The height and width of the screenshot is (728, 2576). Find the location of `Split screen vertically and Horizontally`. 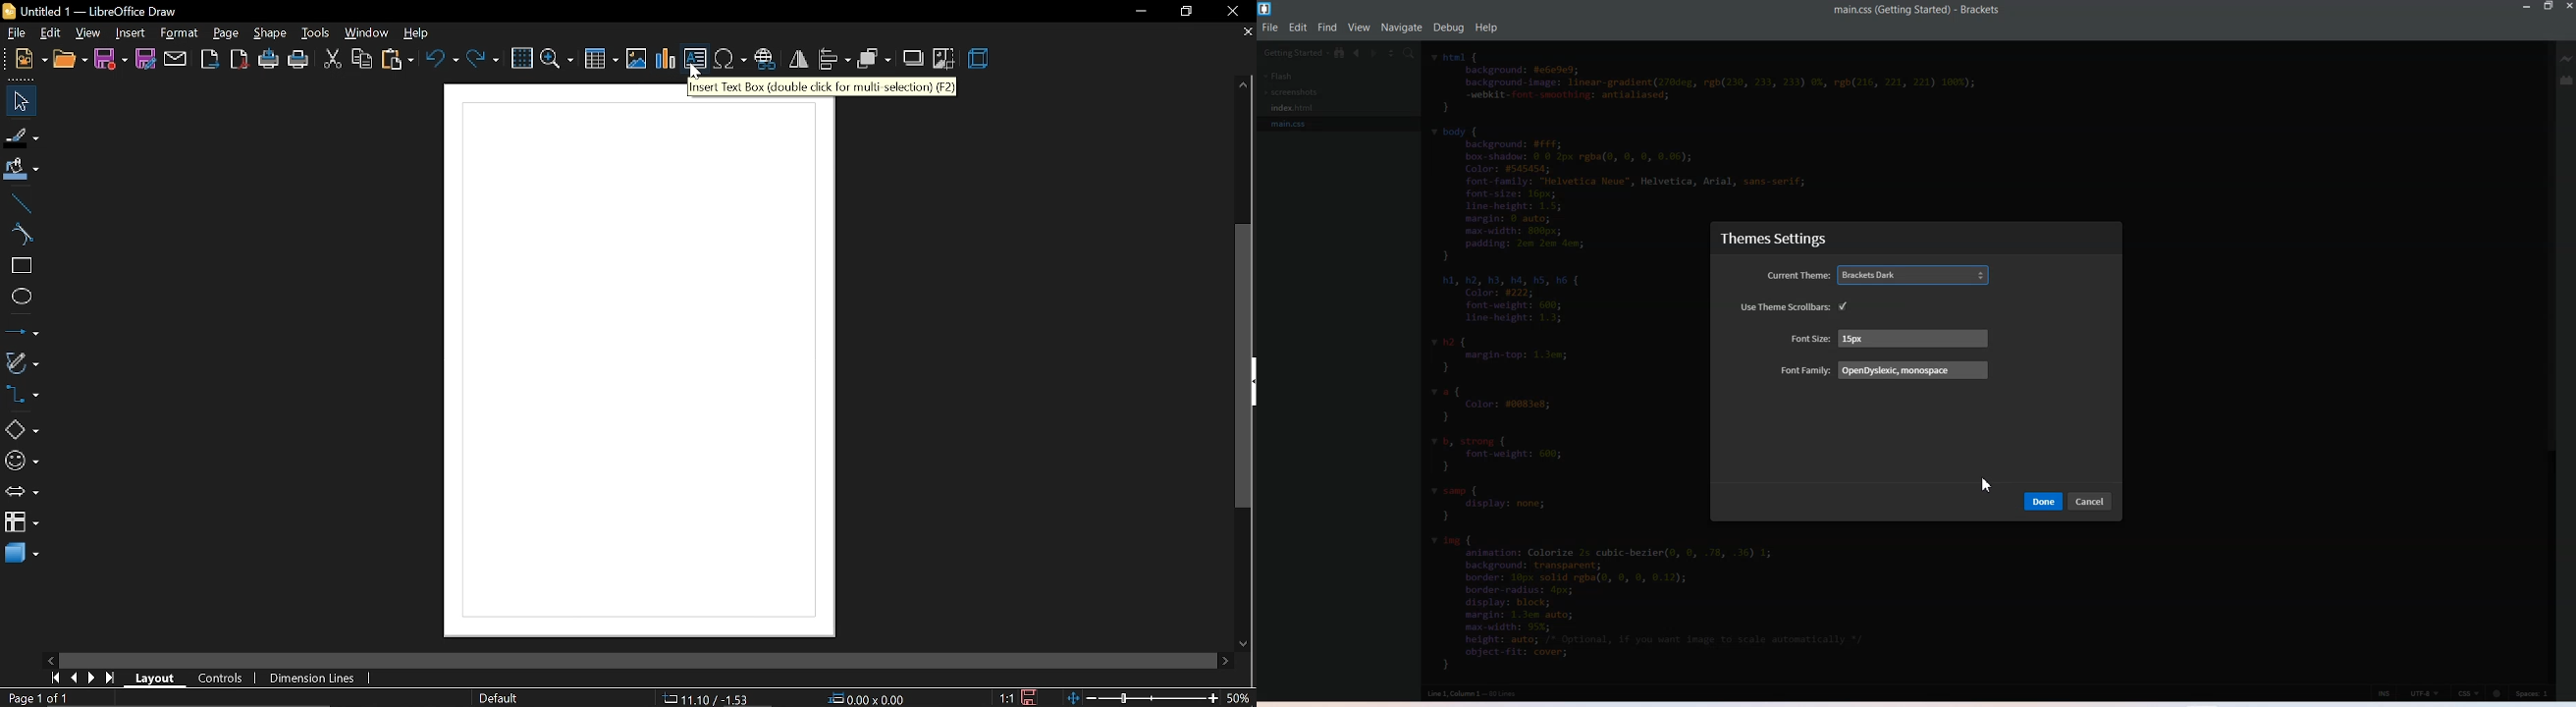

Split screen vertically and Horizontally is located at coordinates (1393, 53).